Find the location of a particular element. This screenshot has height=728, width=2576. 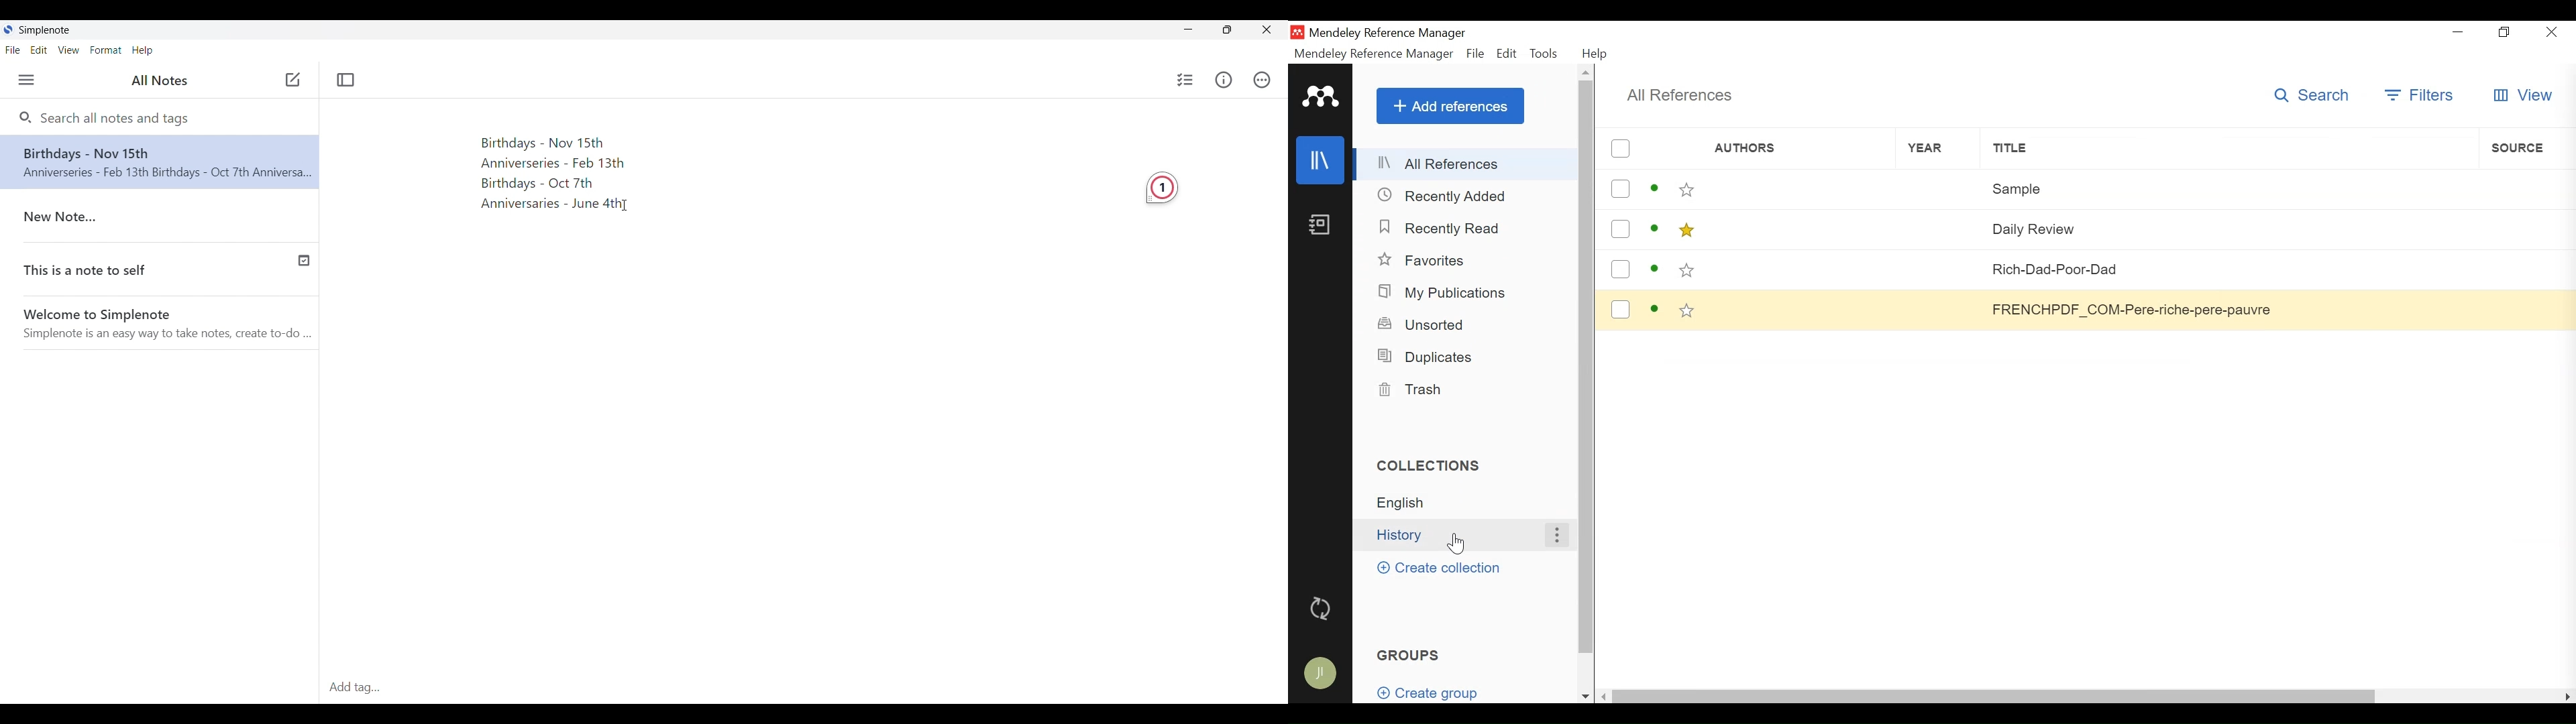

Year is located at coordinates (1939, 228).